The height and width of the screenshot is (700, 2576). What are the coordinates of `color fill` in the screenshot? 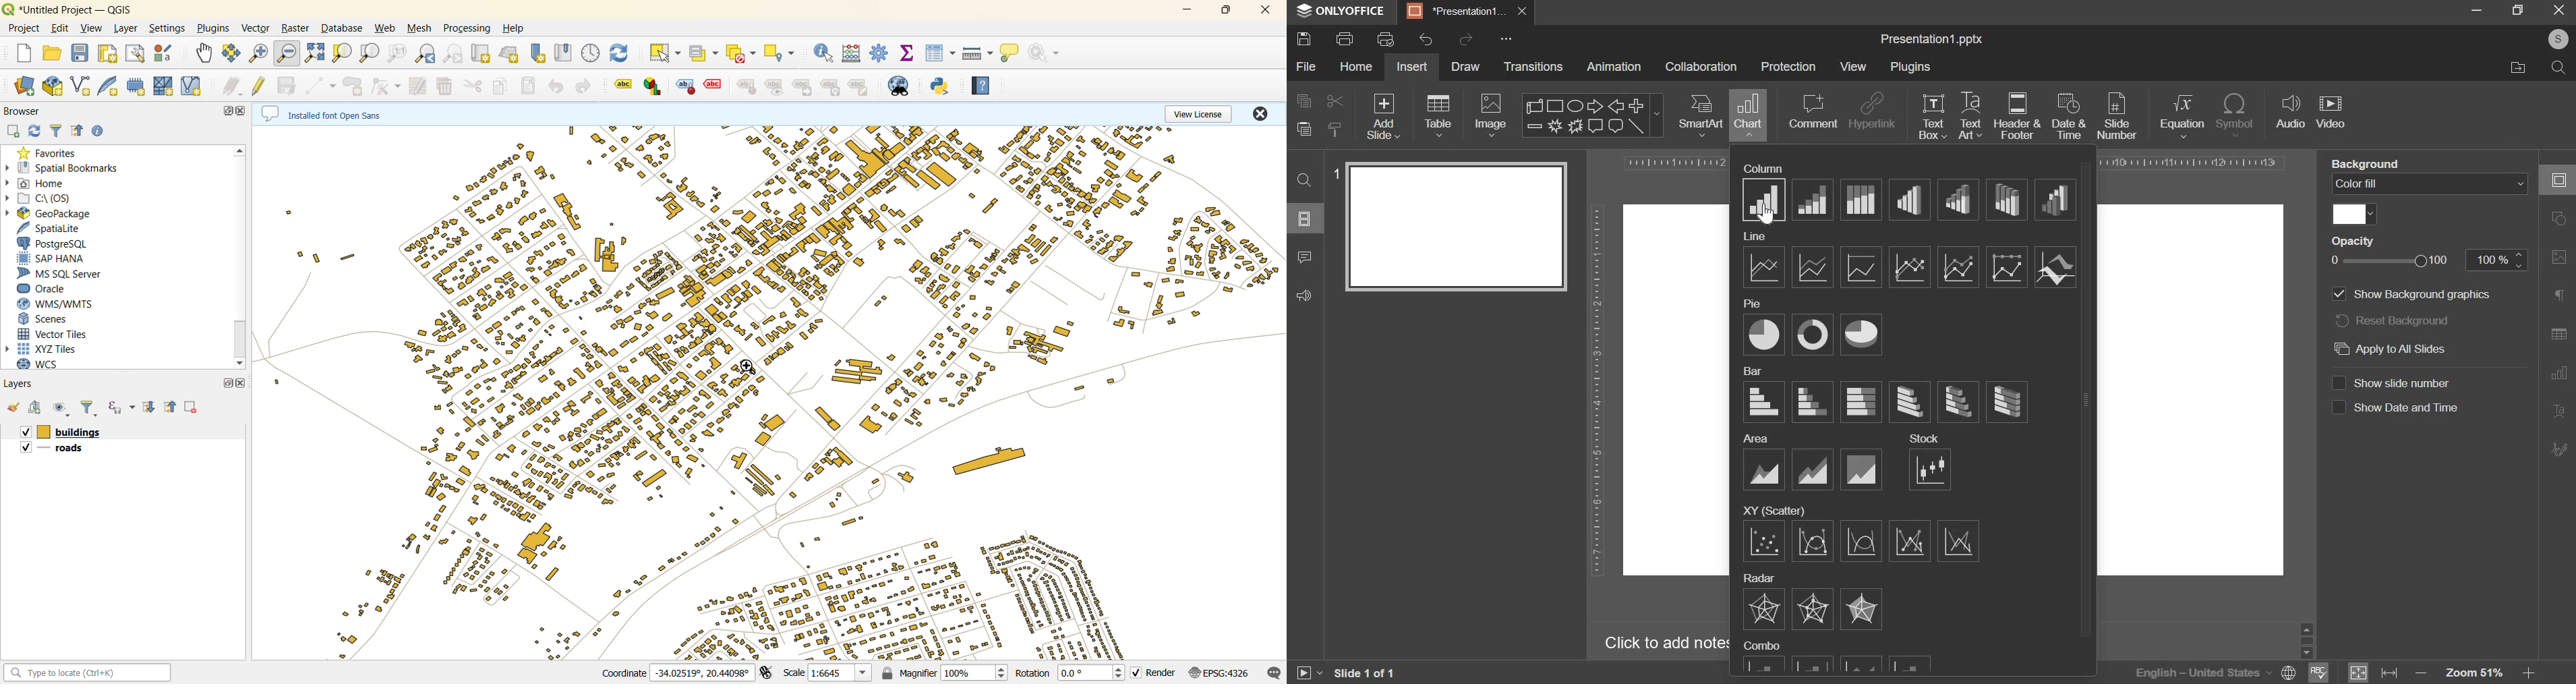 It's located at (2353, 214).